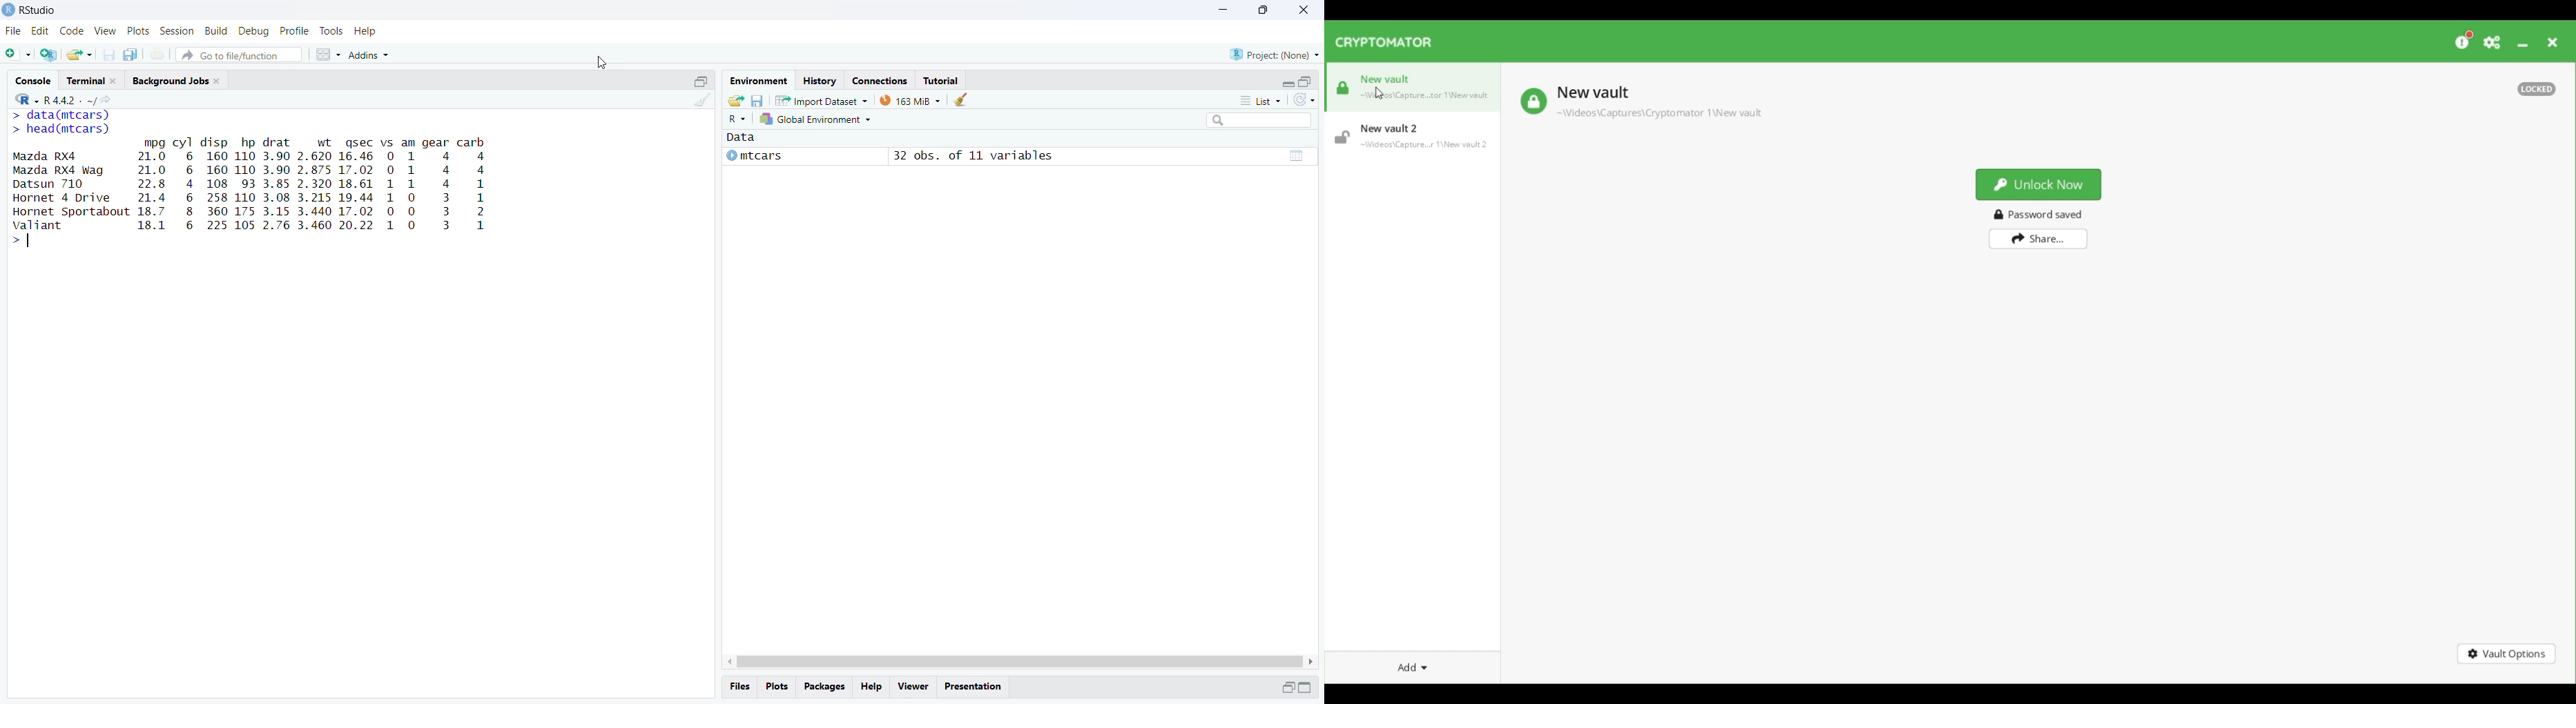  Describe the element at coordinates (115, 81) in the screenshot. I see `close` at that location.